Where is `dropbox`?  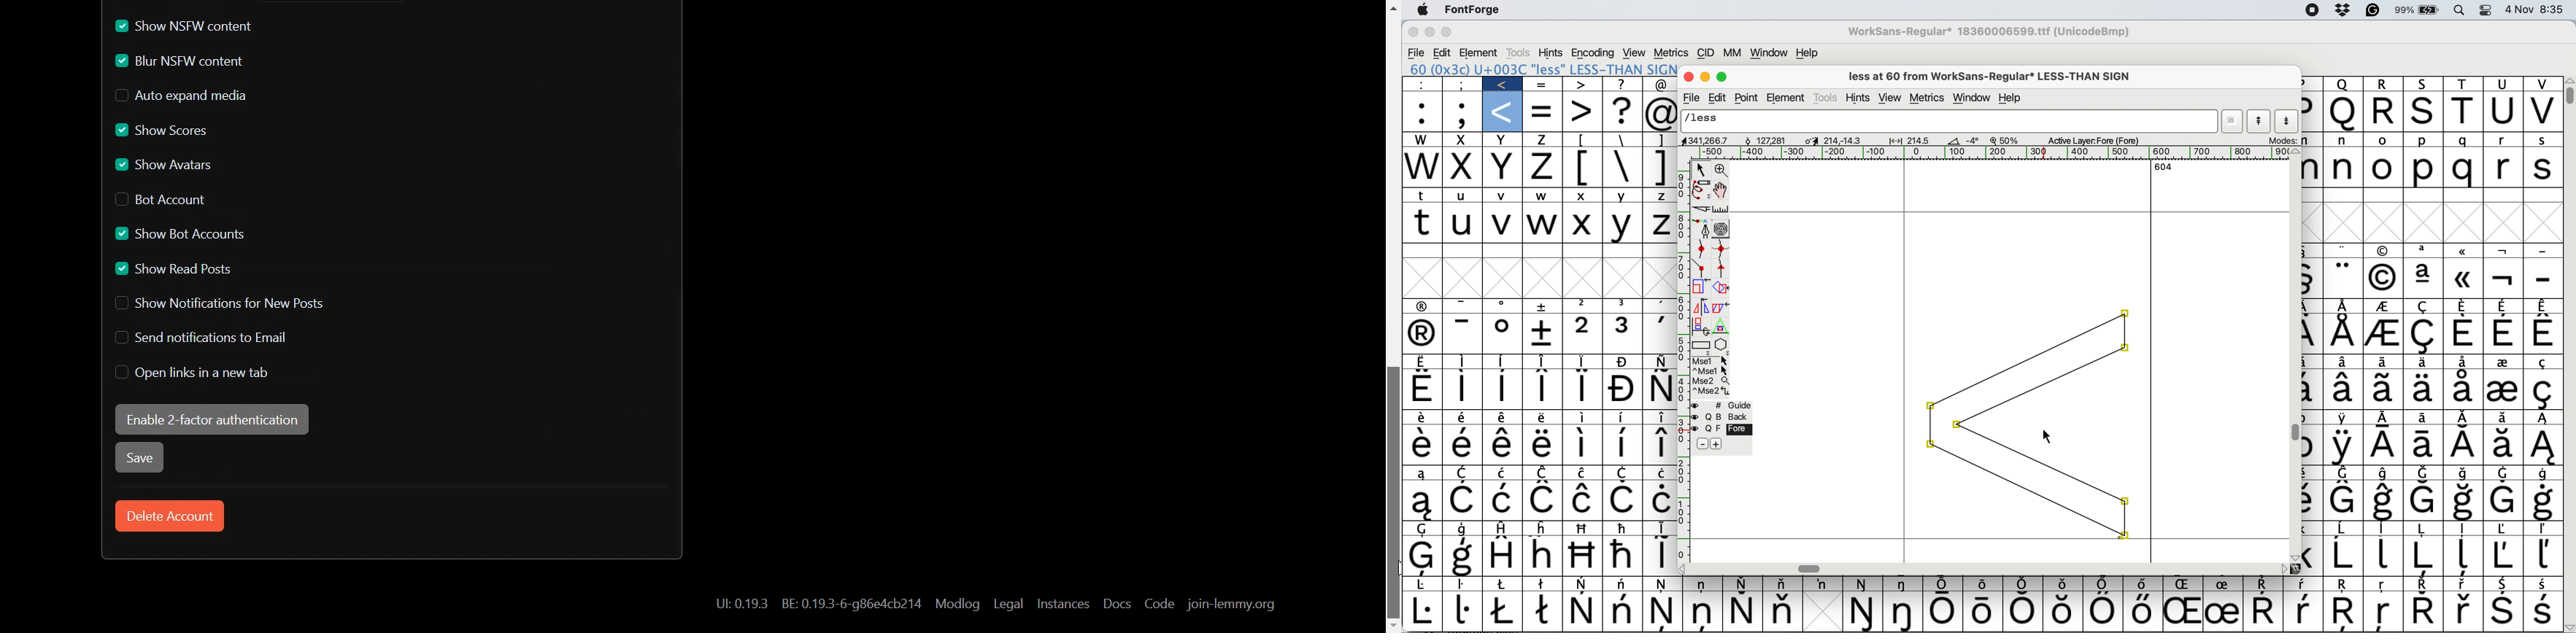
dropbox is located at coordinates (2343, 10).